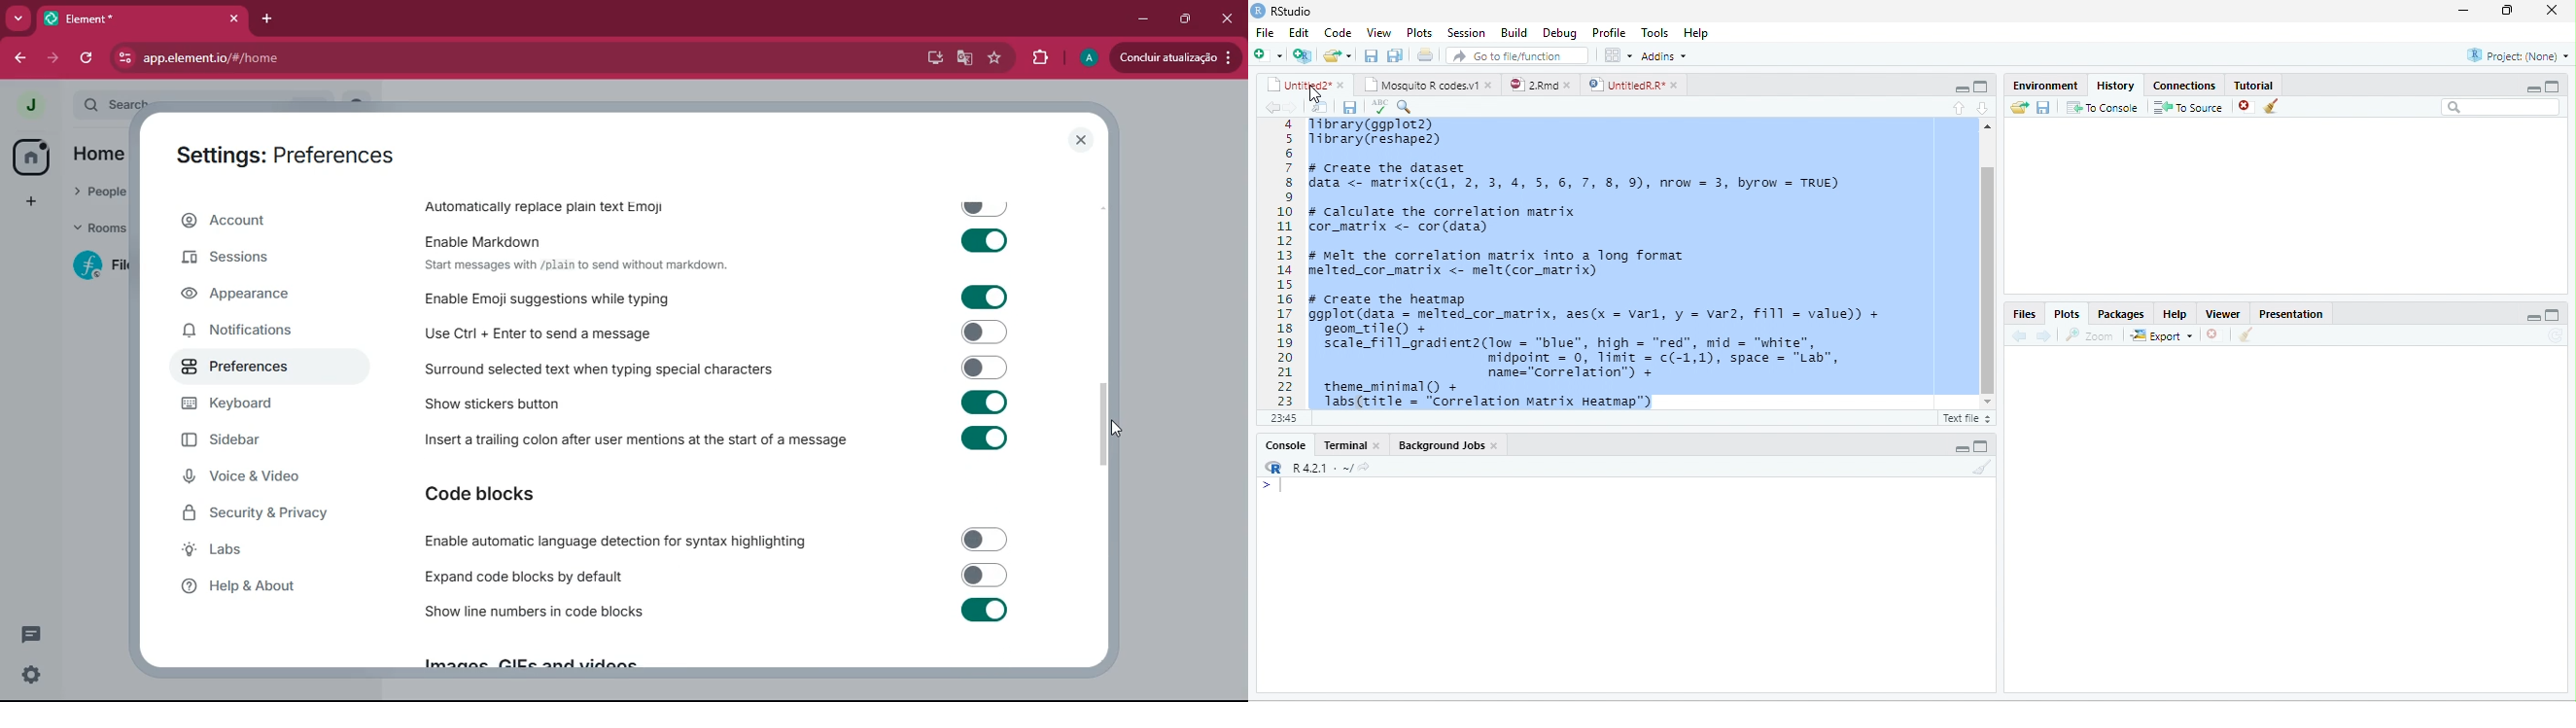 This screenshot has height=728, width=2576. I want to click on addins, so click(1668, 55).